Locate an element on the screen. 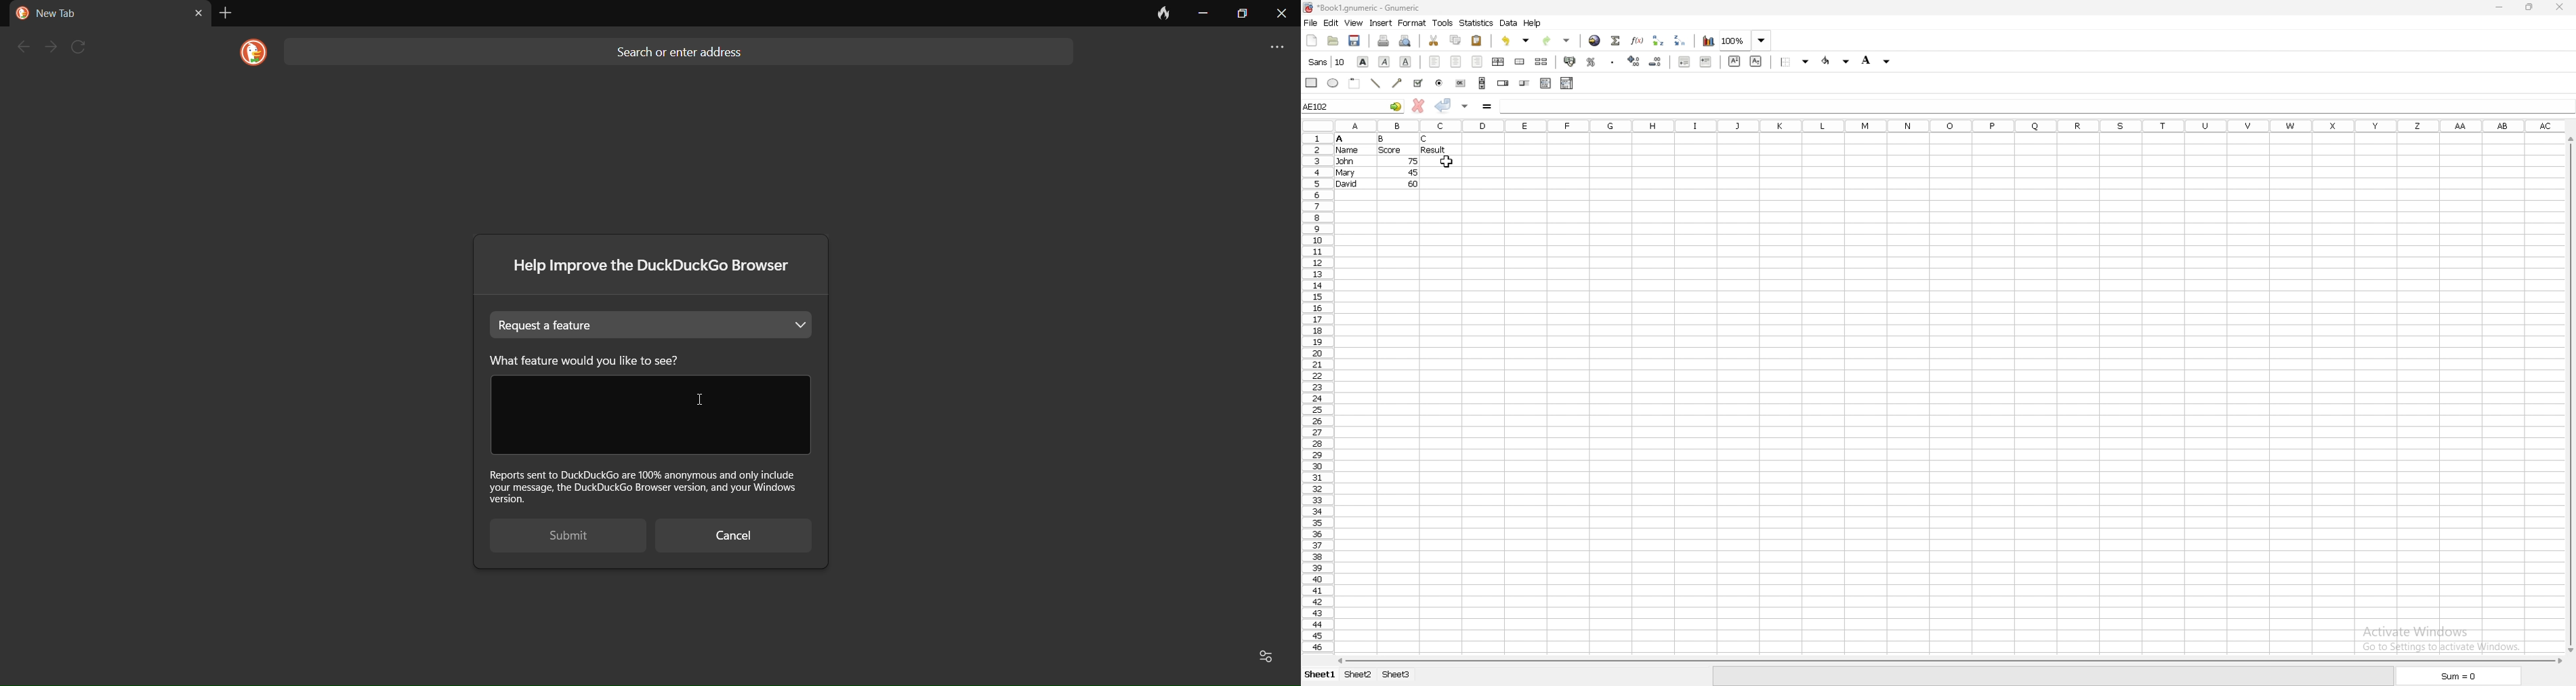 The width and height of the screenshot is (2576, 700). score is located at coordinates (1391, 150).